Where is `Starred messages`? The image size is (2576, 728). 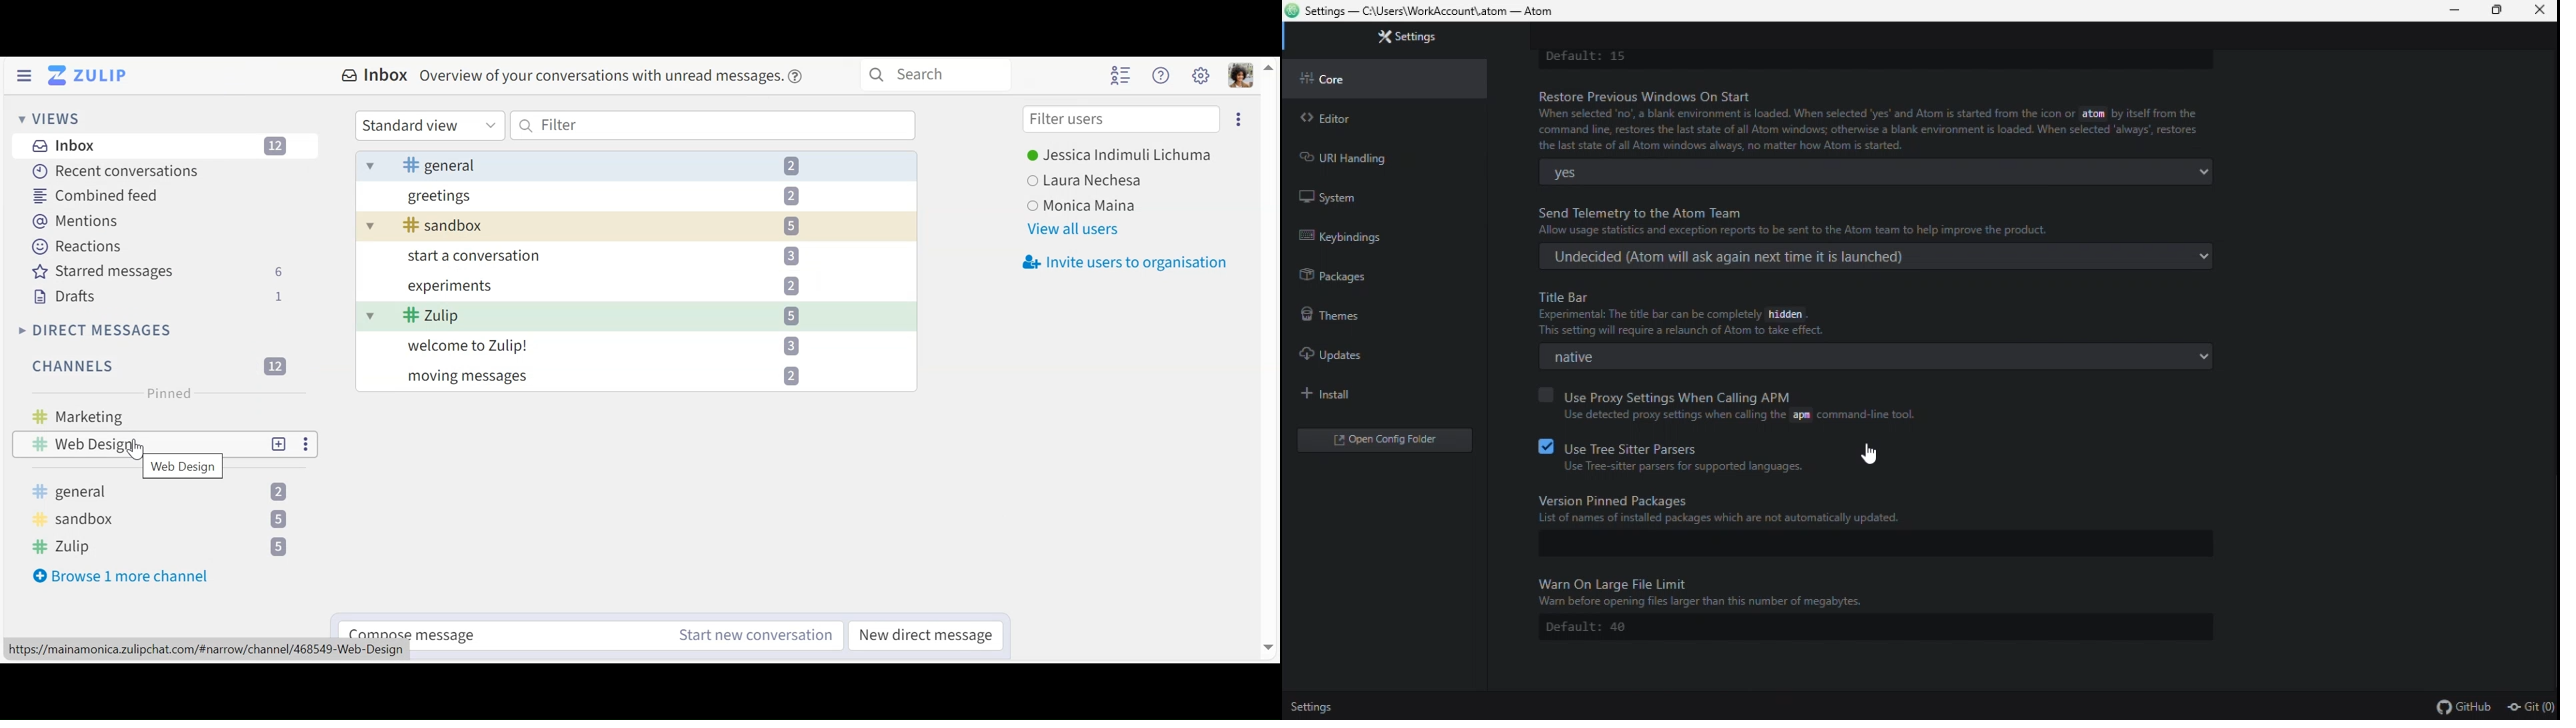
Starred messages is located at coordinates (157, 272).